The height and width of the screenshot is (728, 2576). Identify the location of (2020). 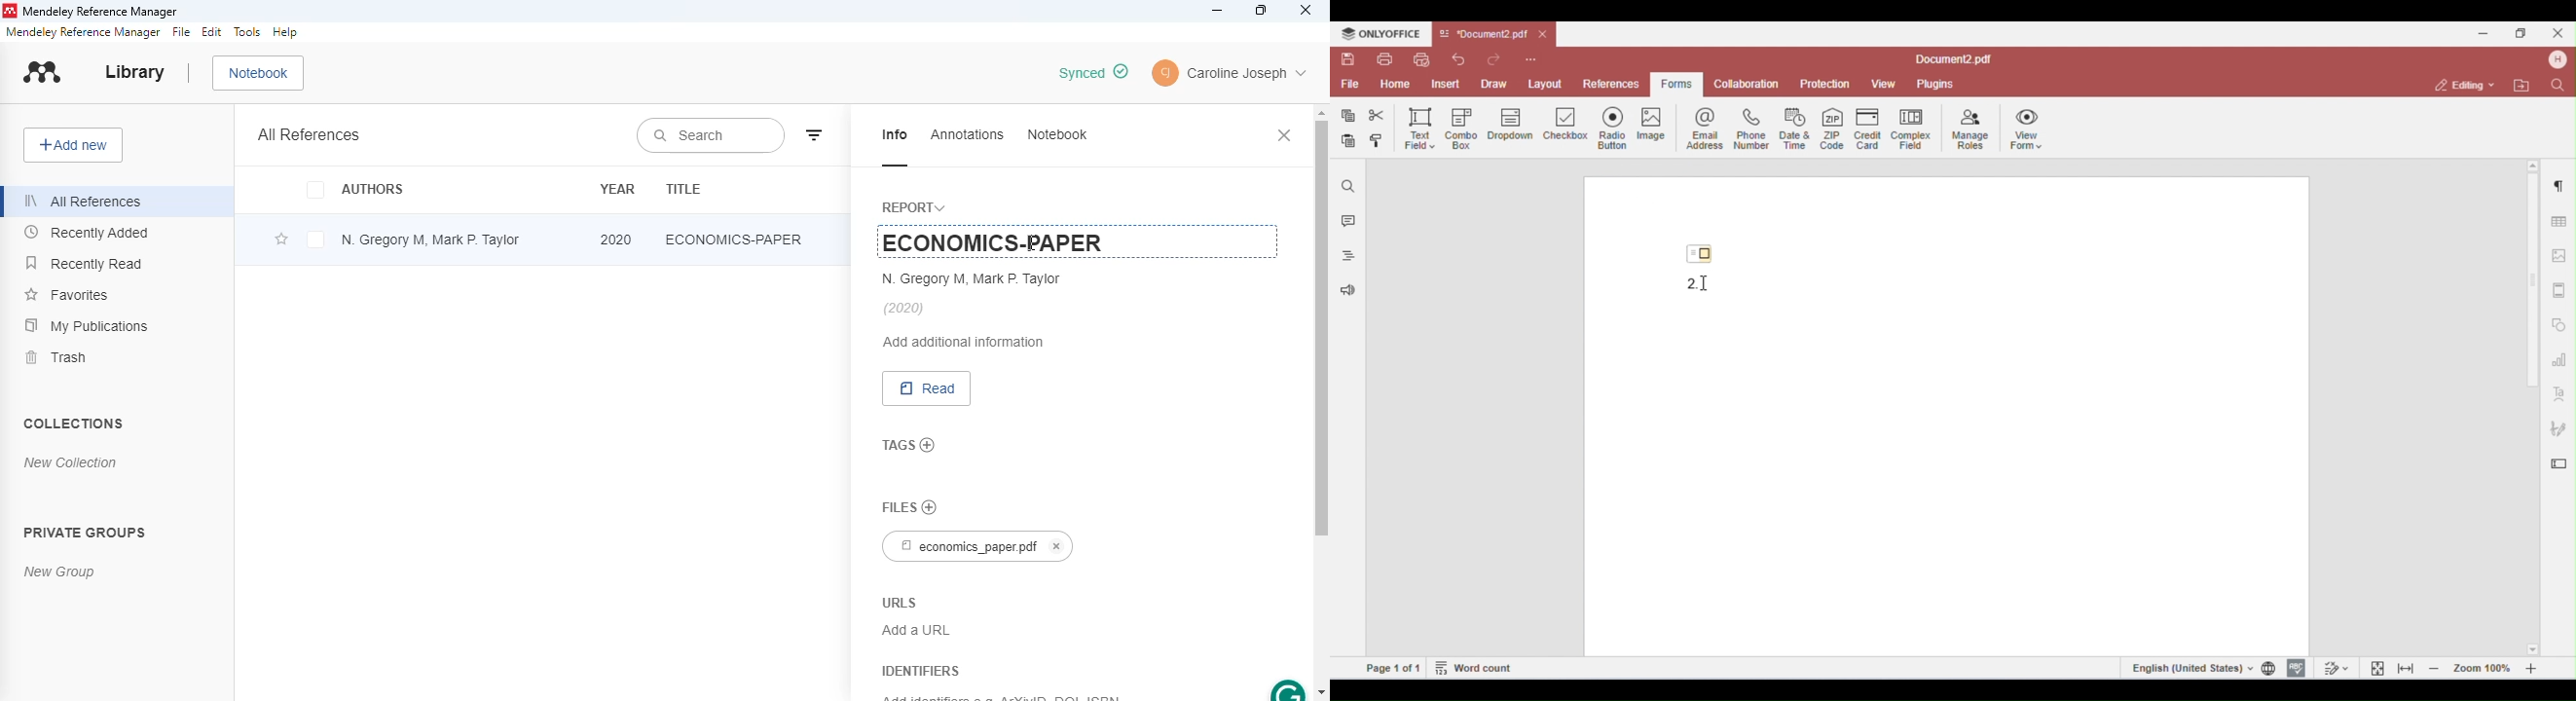
(904, 309).